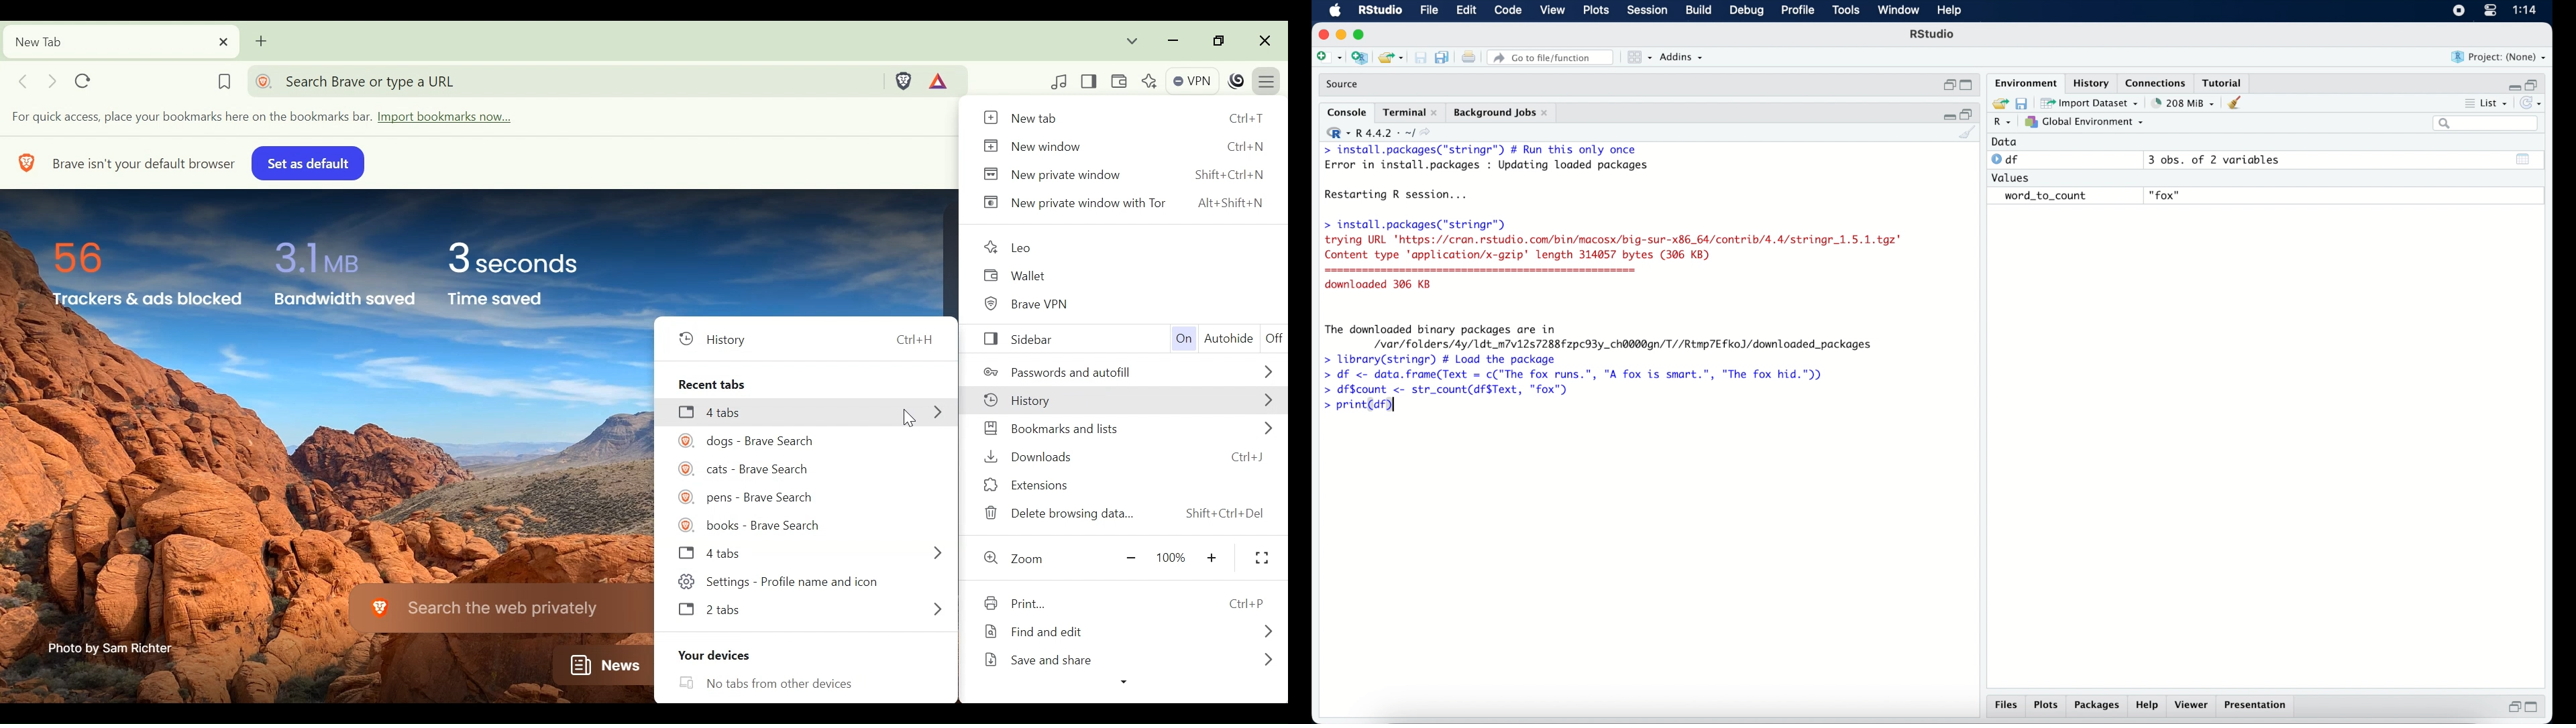 This screenshot has height=728, width=2576. I want to click on create new project, so click(1359, 58).